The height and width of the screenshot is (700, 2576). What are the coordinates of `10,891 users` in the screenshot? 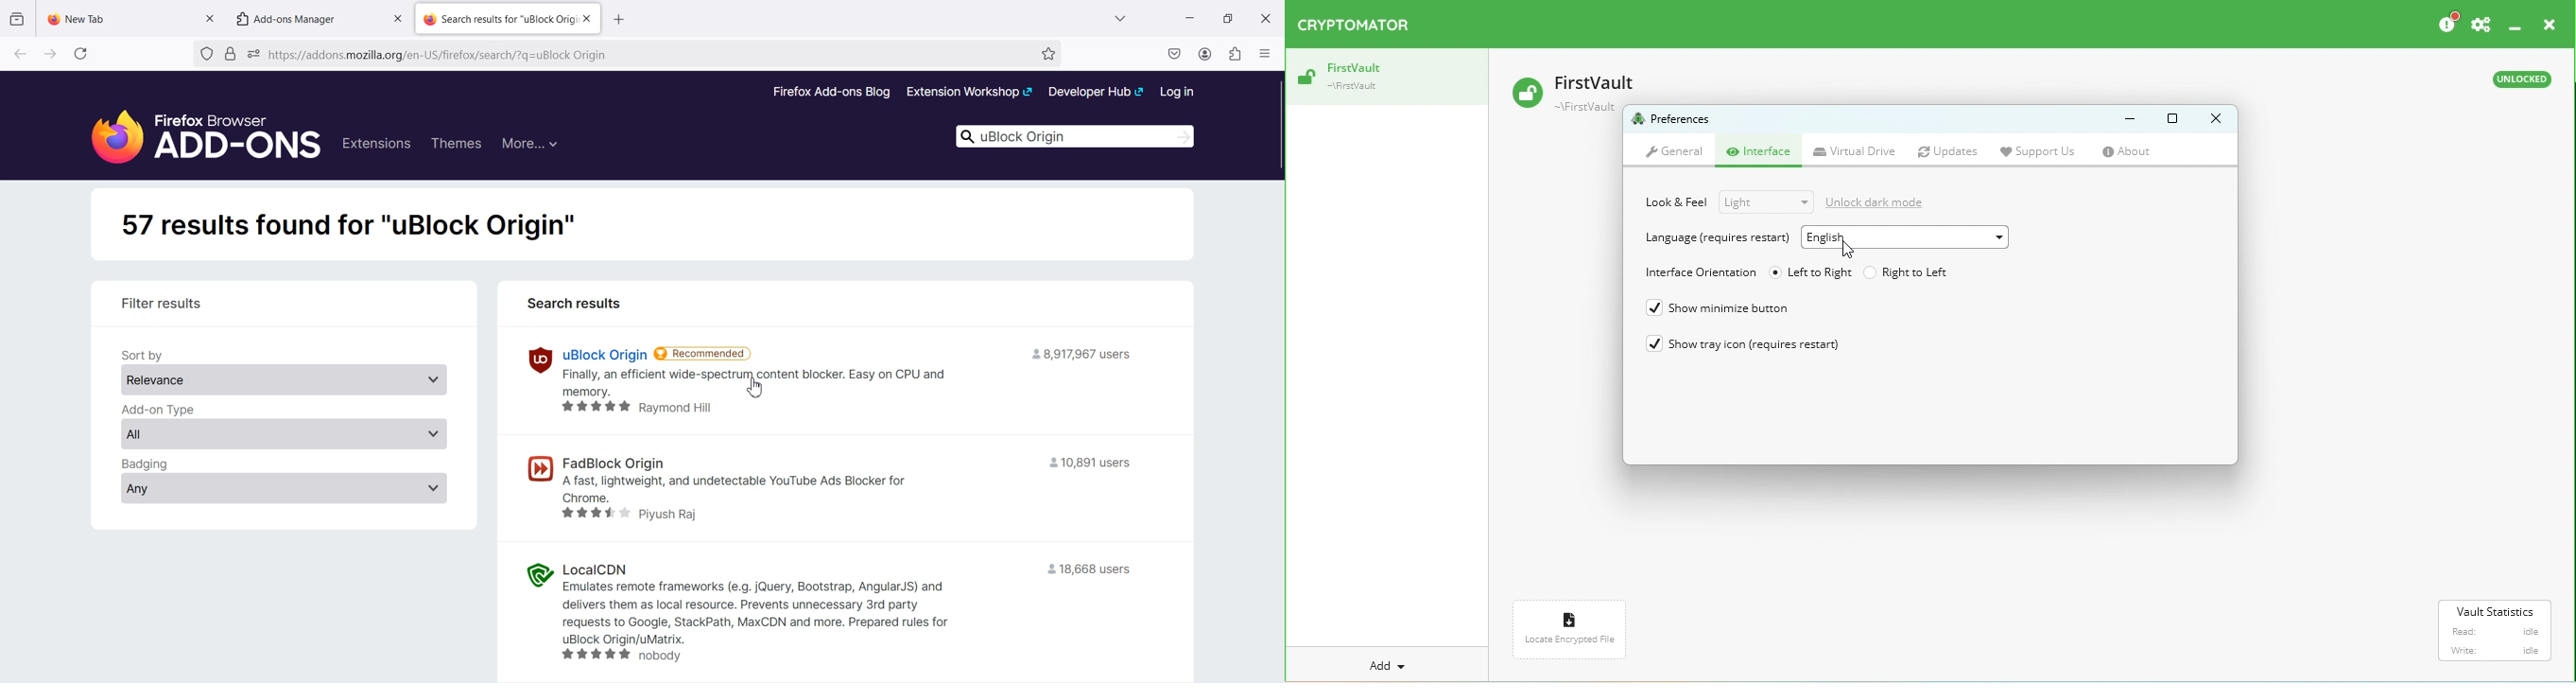 It's located at (1087, 463).